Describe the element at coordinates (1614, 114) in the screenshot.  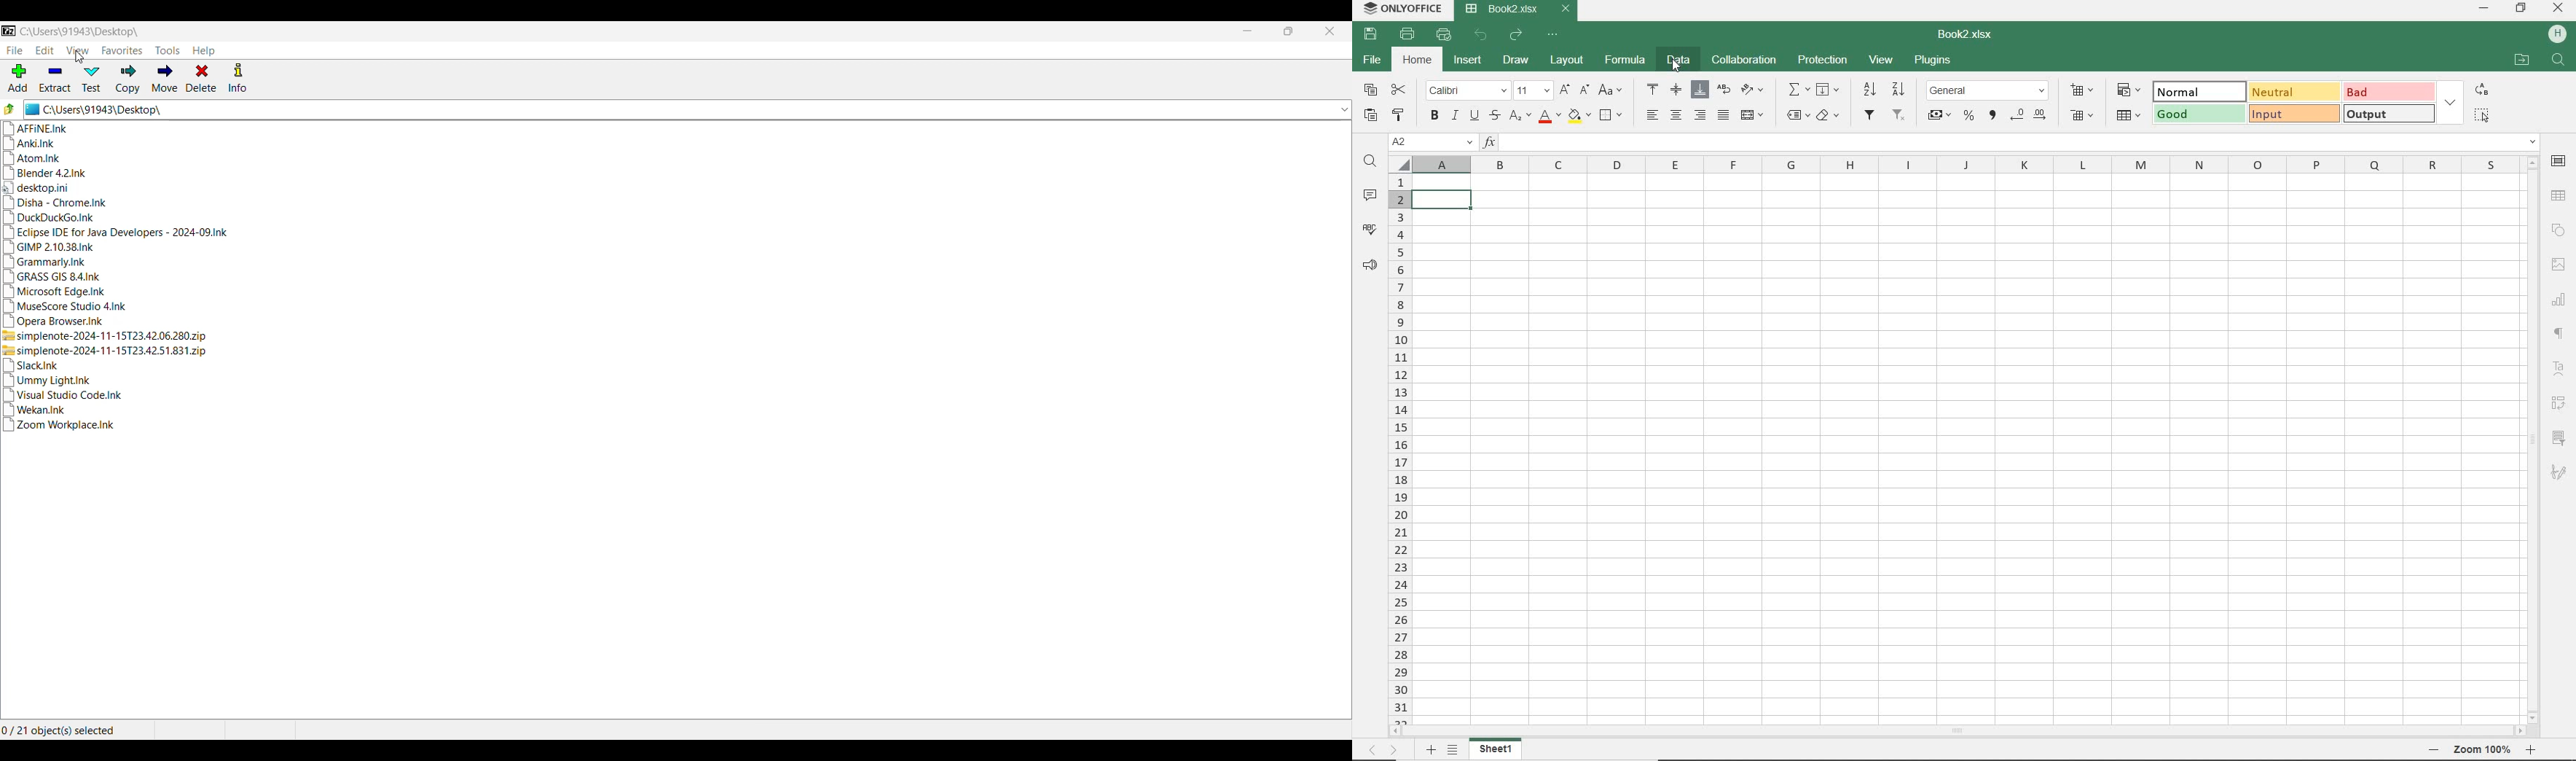
I see `BORDERS` at that location.